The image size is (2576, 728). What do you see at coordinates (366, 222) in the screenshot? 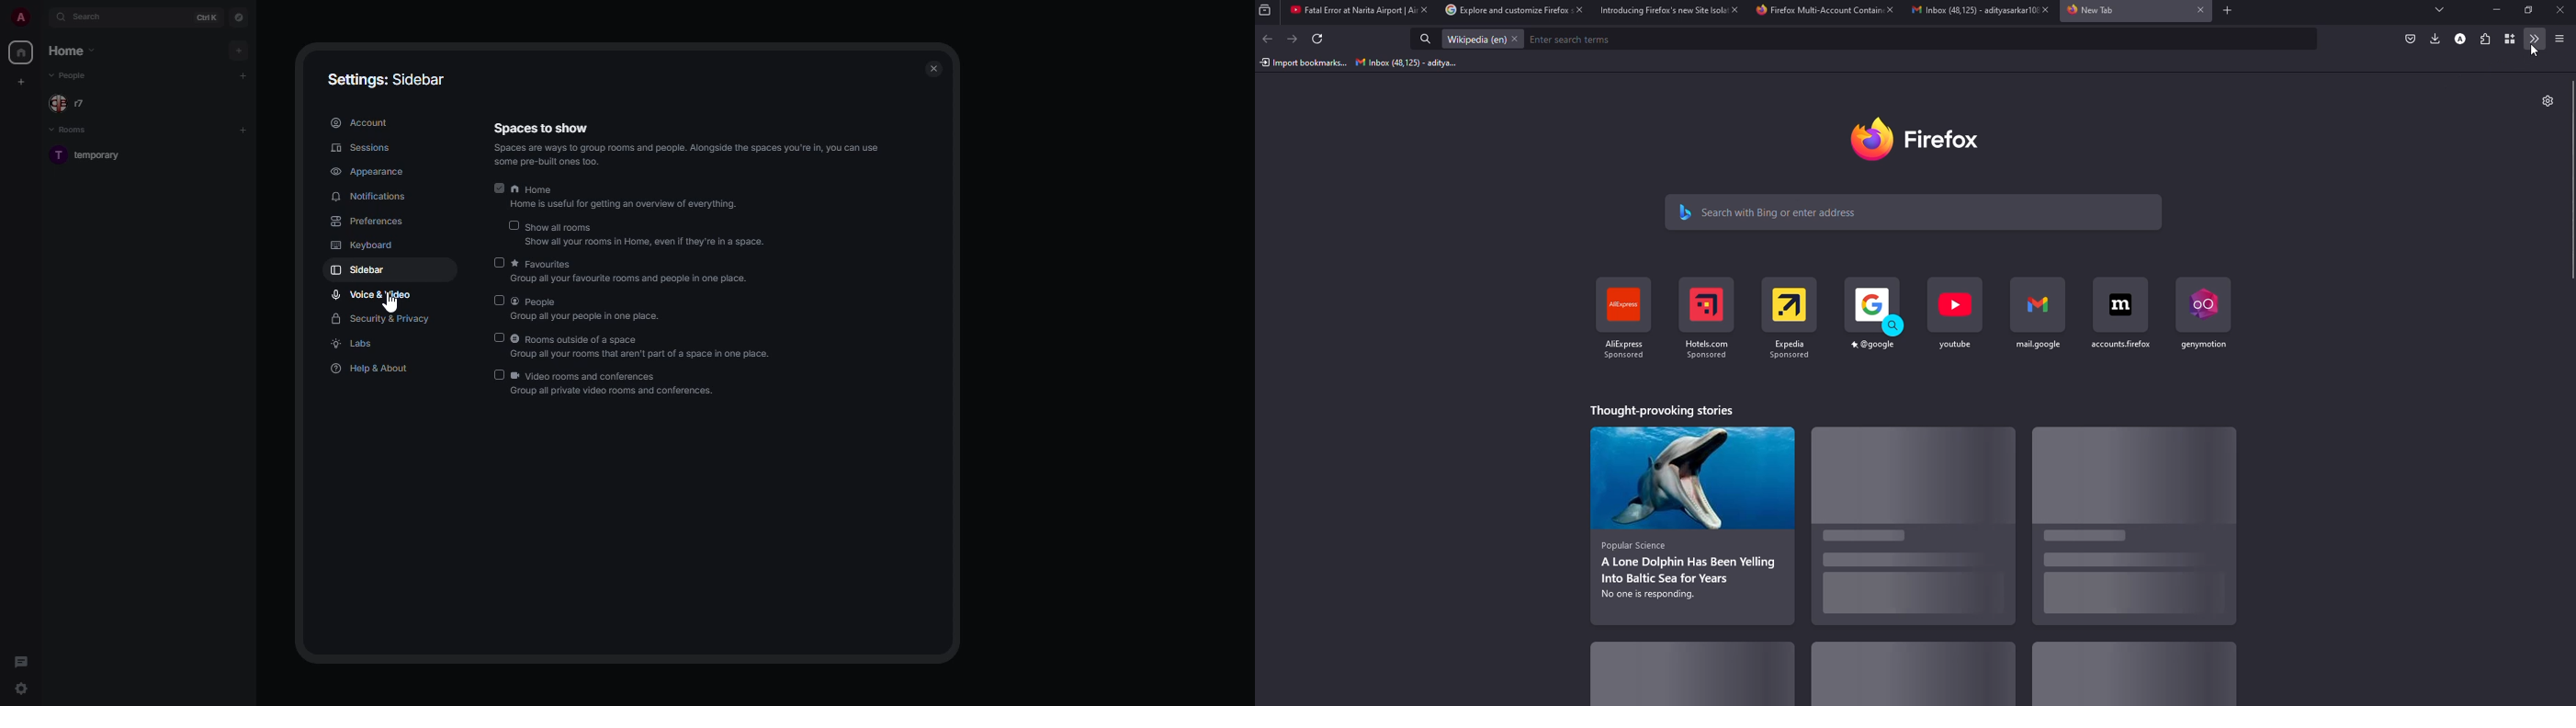
I see `preferences` at bounding box center [366, 222].